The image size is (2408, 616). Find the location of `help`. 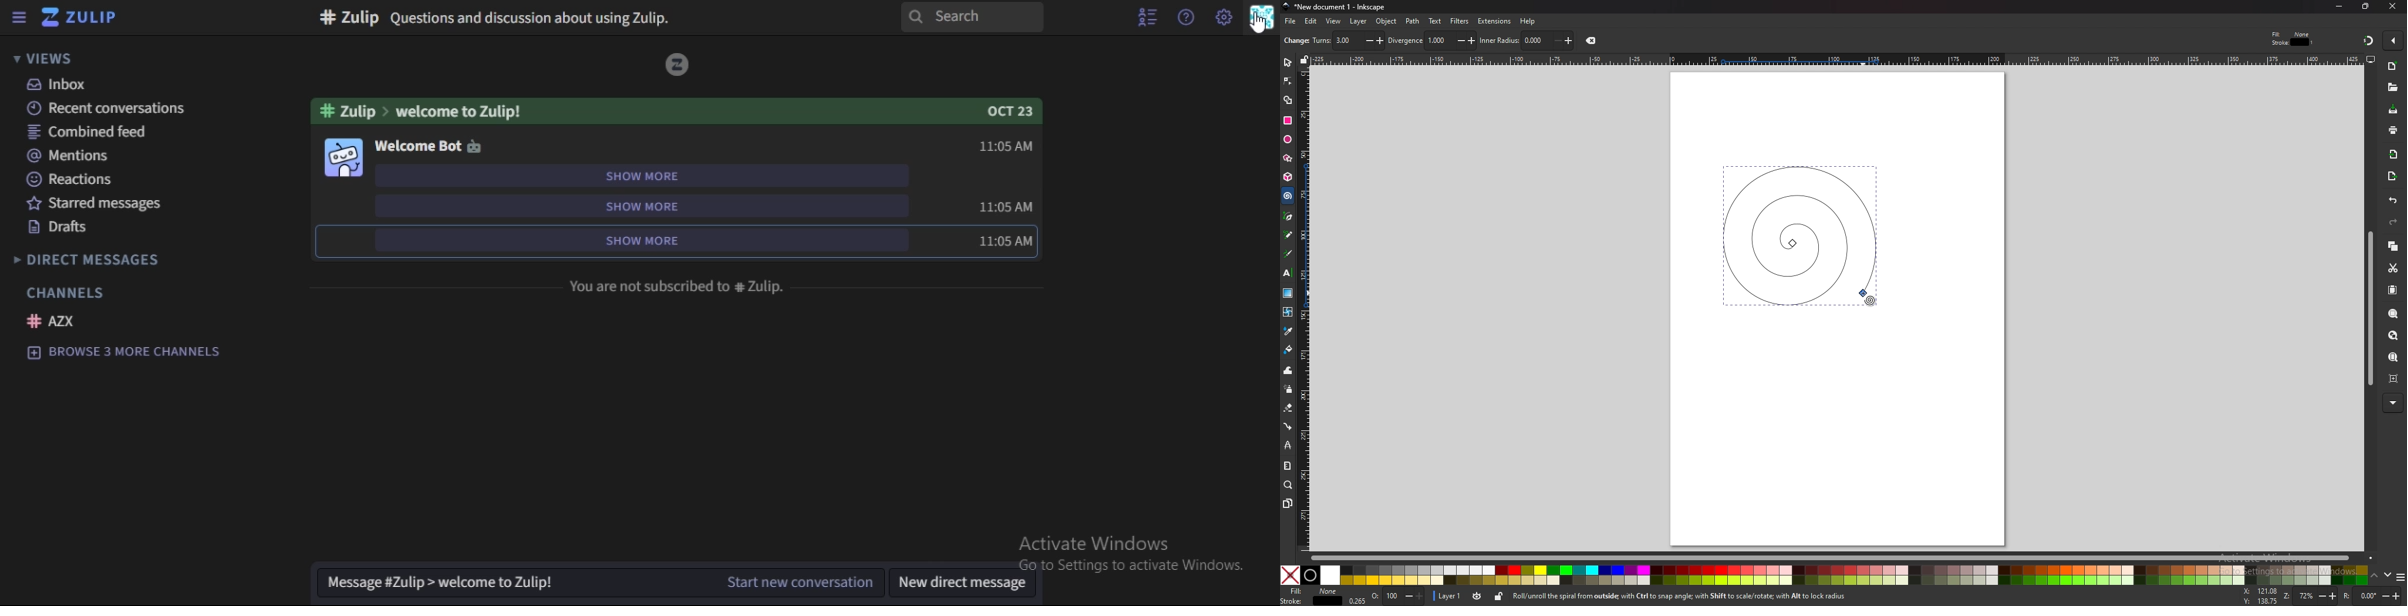

help is located at coordinates (1184, 18).